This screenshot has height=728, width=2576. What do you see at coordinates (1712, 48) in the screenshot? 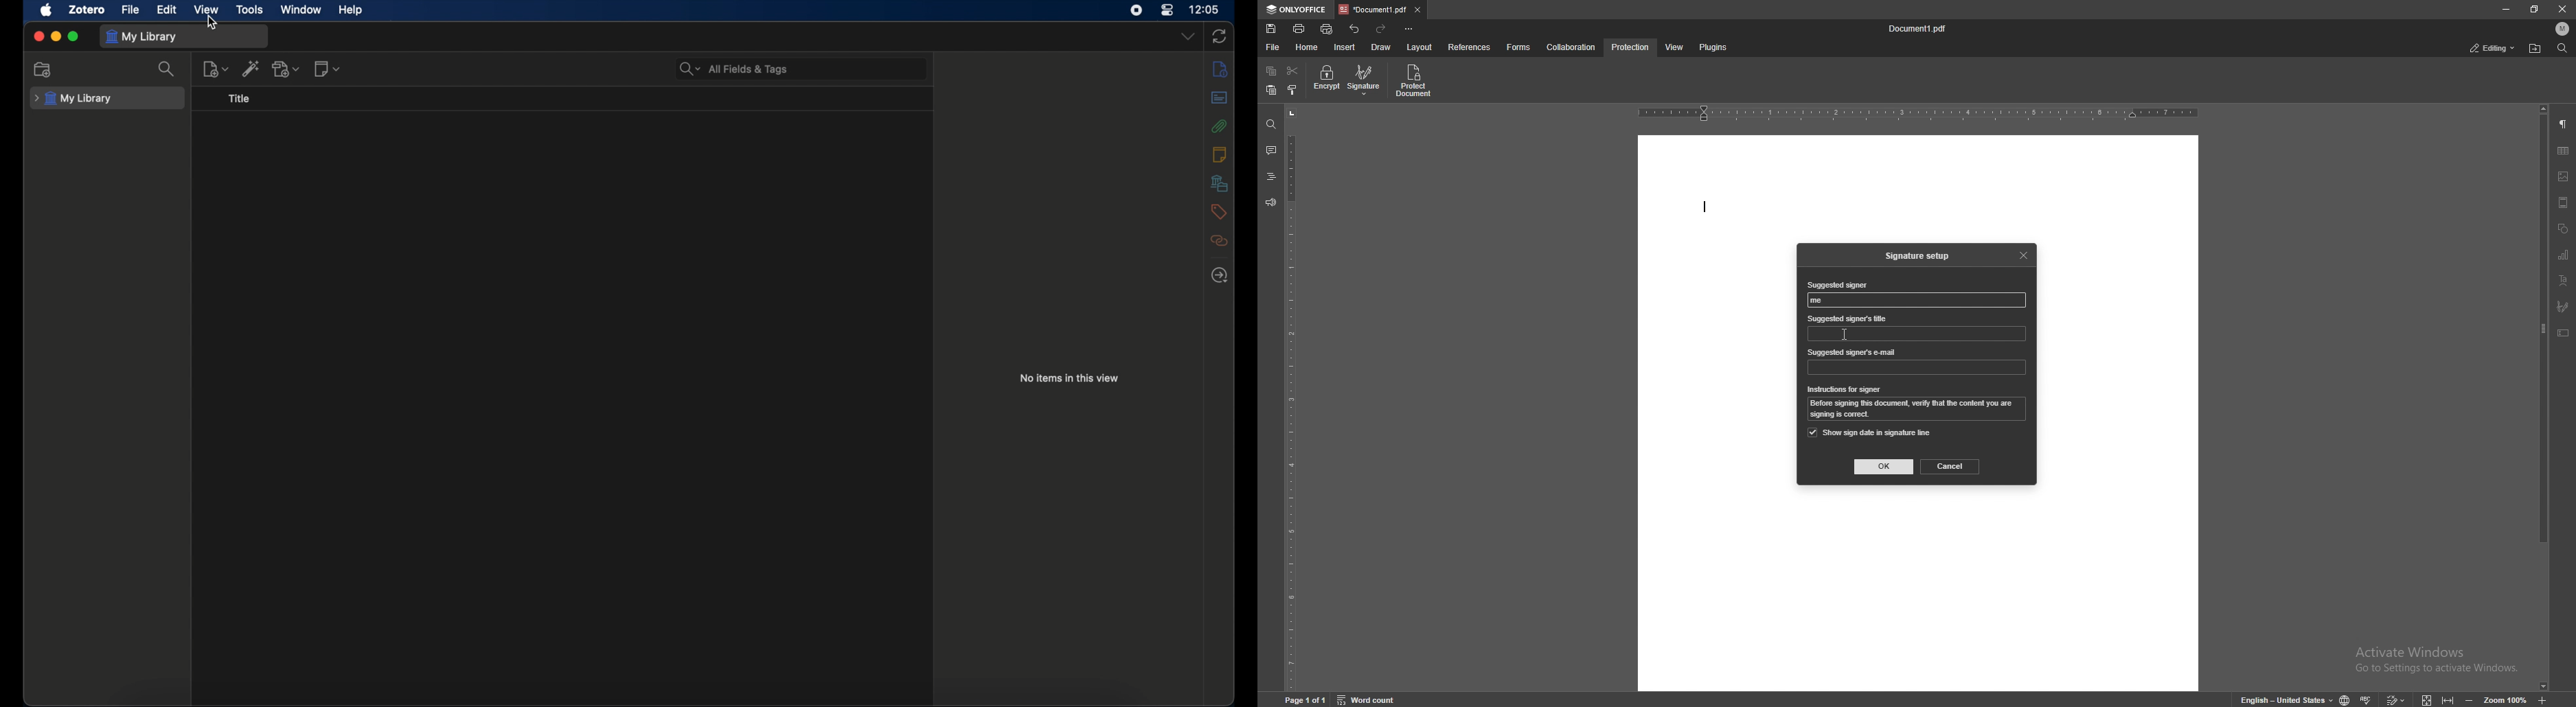
I see `plugins` at bounding box center [1712, 48].